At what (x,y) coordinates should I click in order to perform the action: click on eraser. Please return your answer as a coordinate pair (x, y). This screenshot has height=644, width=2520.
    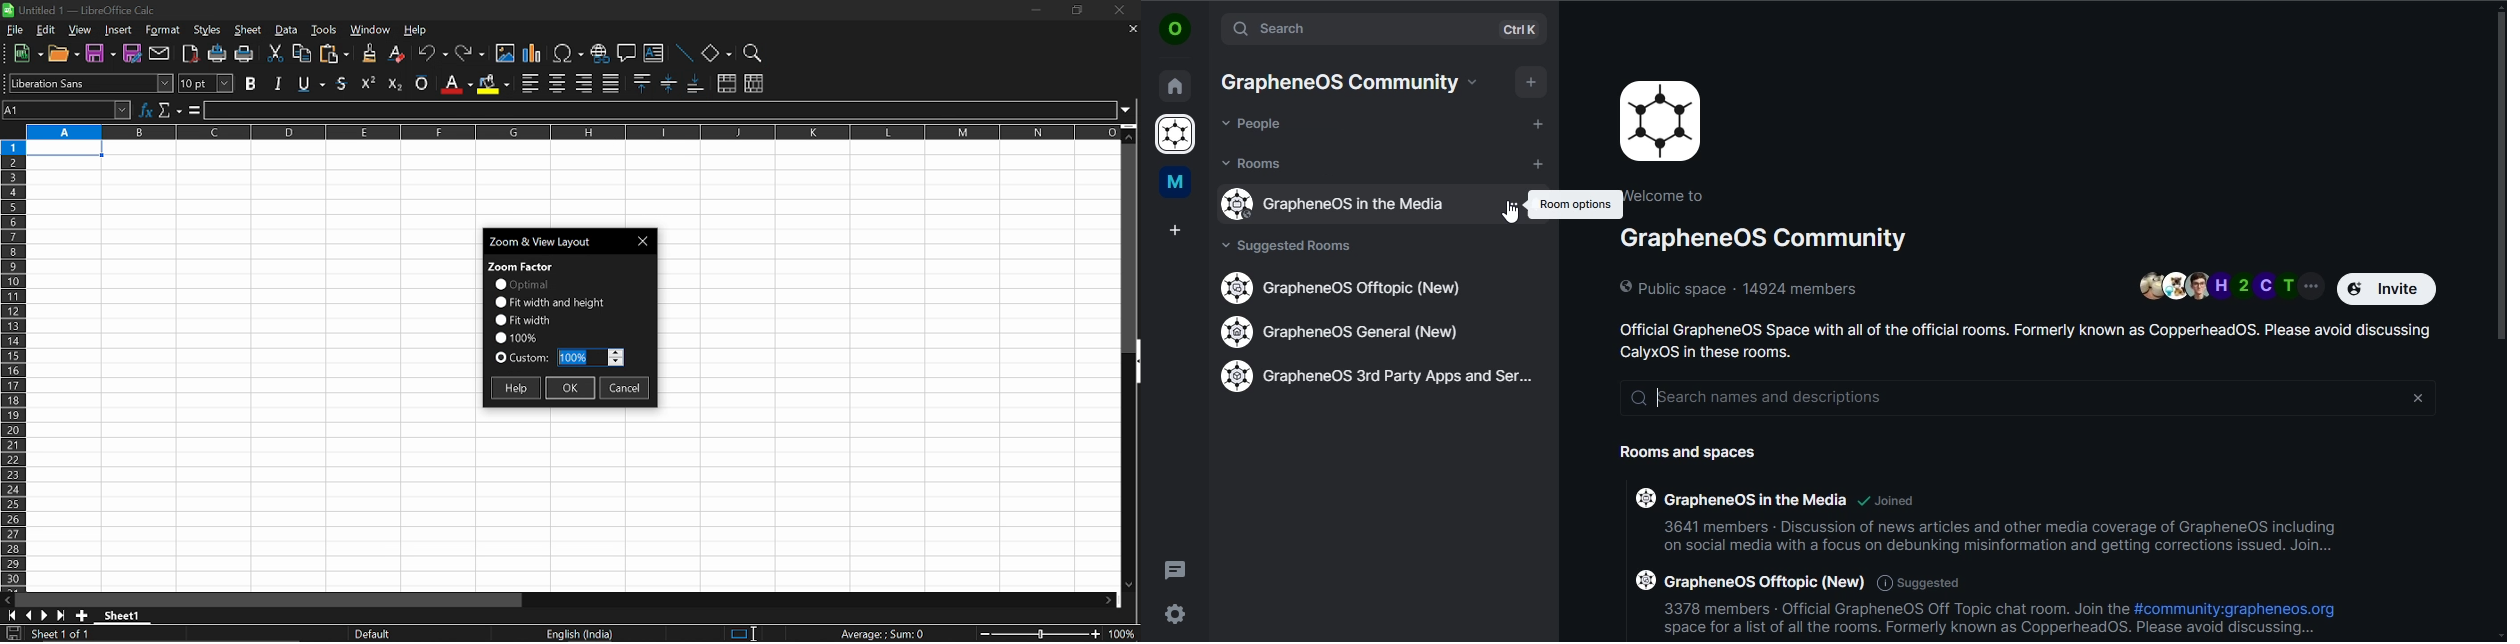
    Looking at the image, I should click on (398, 54).